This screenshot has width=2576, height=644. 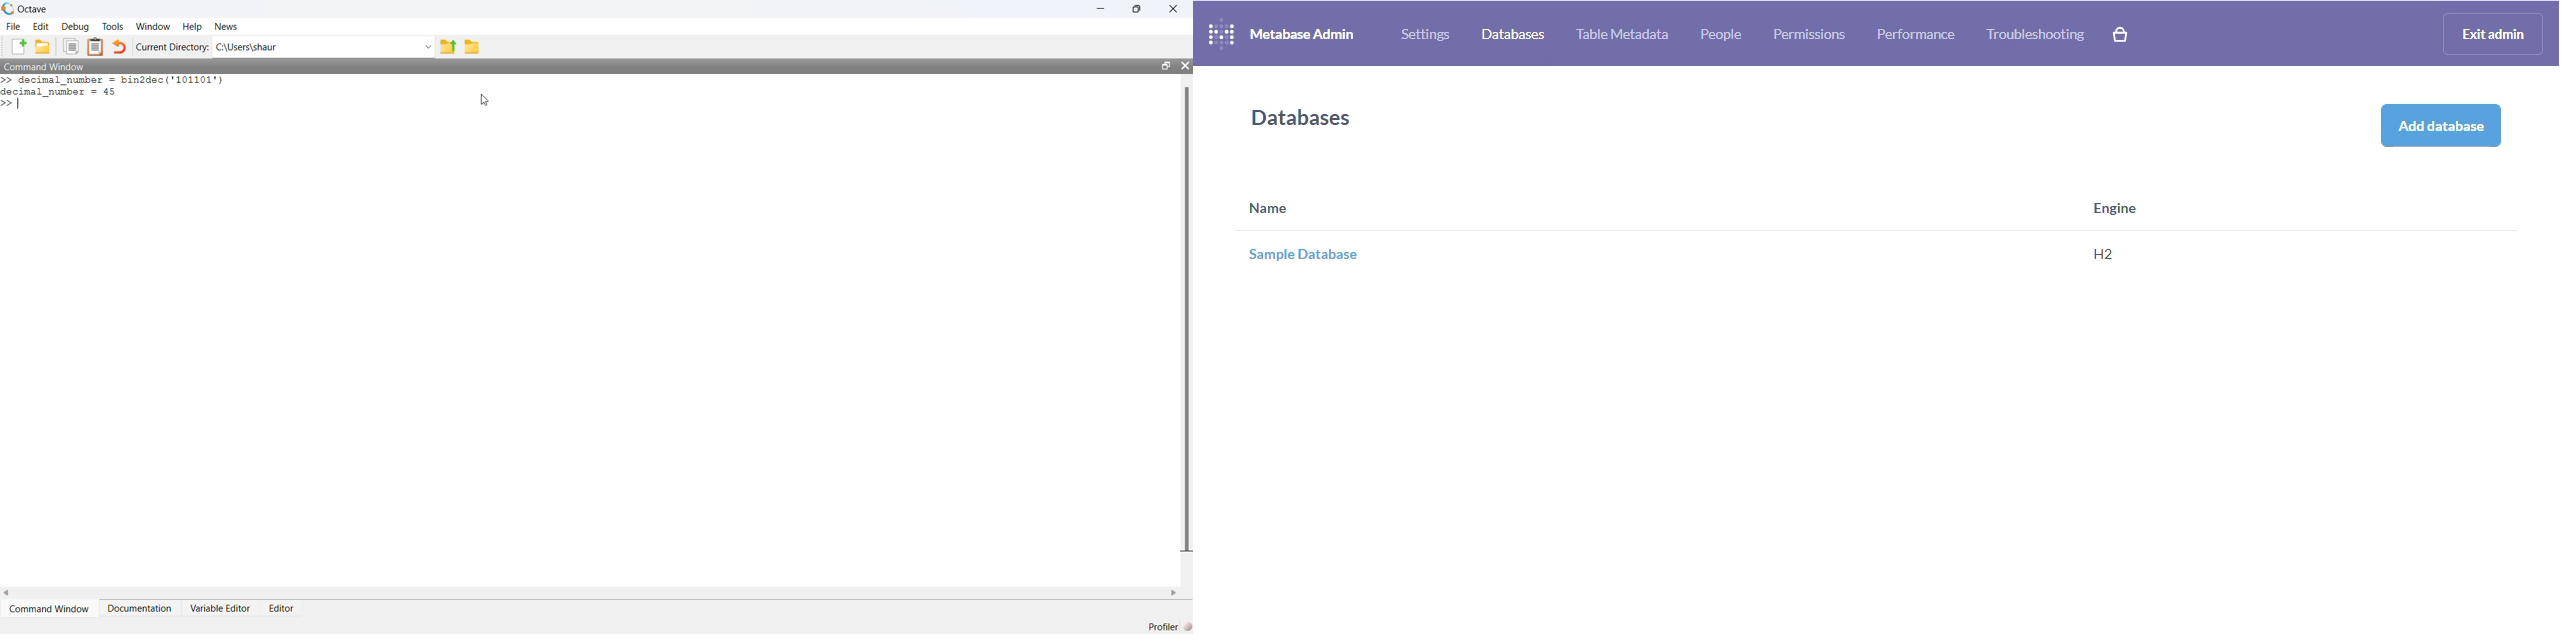 I want to click on settings, so click(x=1425, y=34).